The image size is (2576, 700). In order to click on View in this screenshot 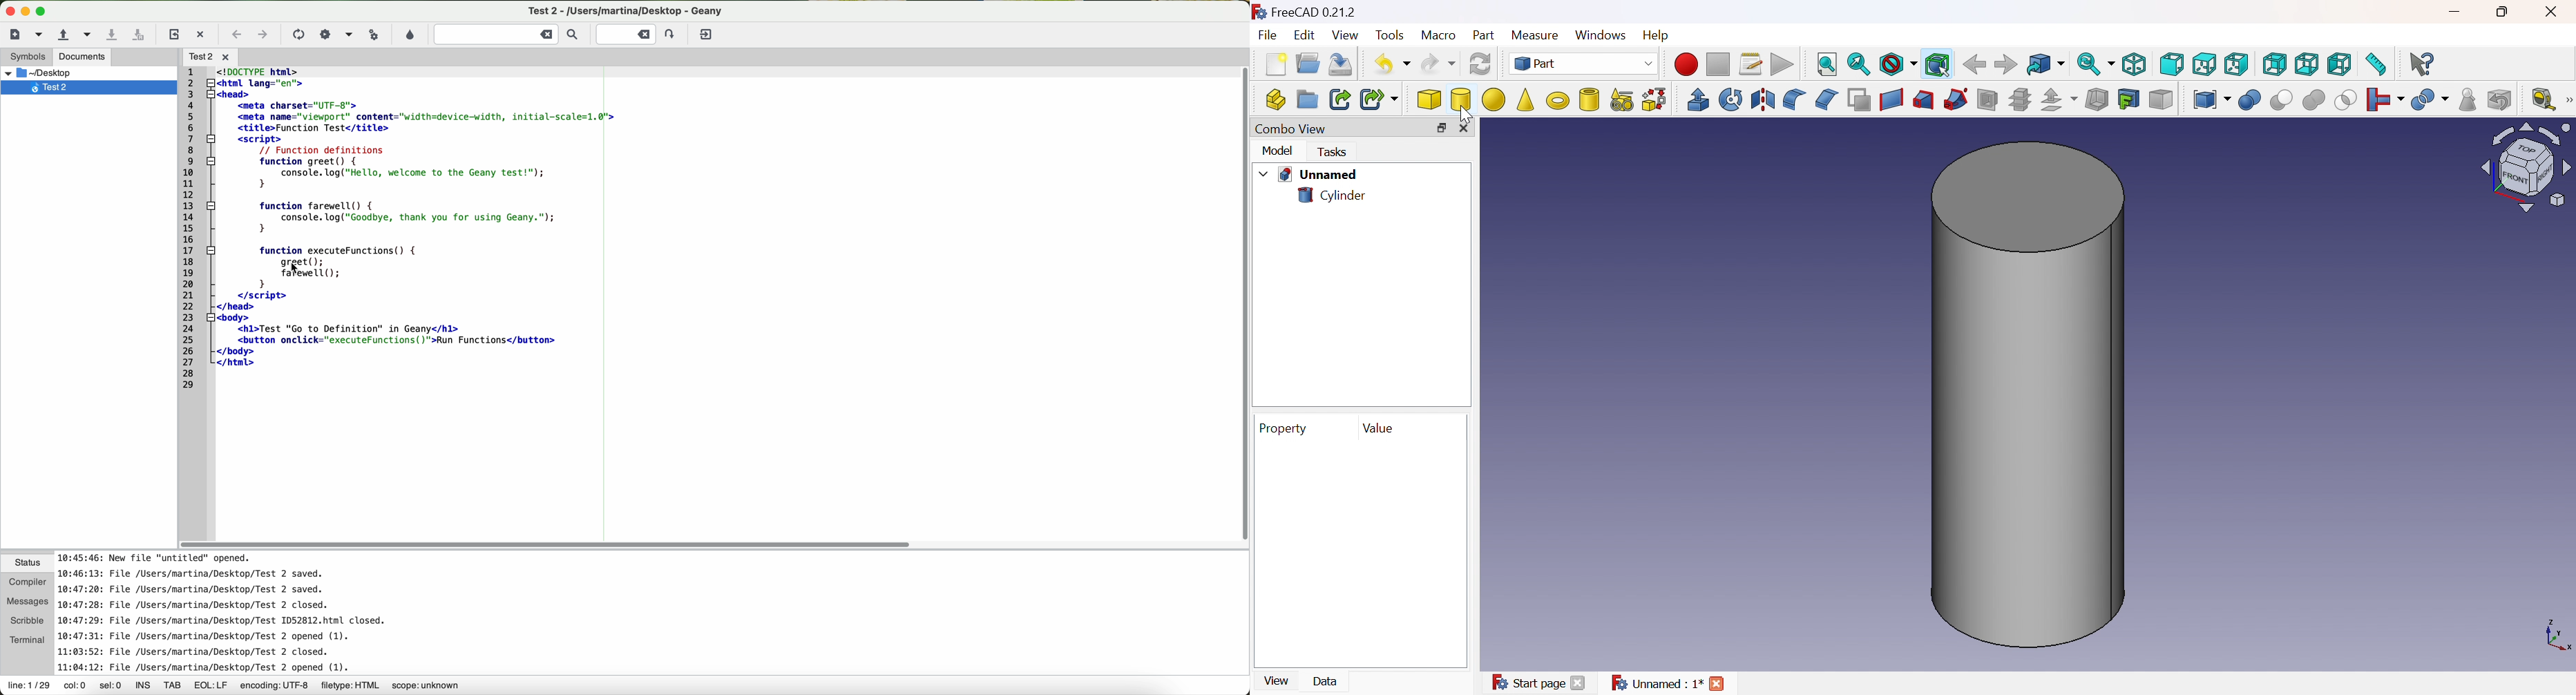, I will do `click(1279, 679)`.